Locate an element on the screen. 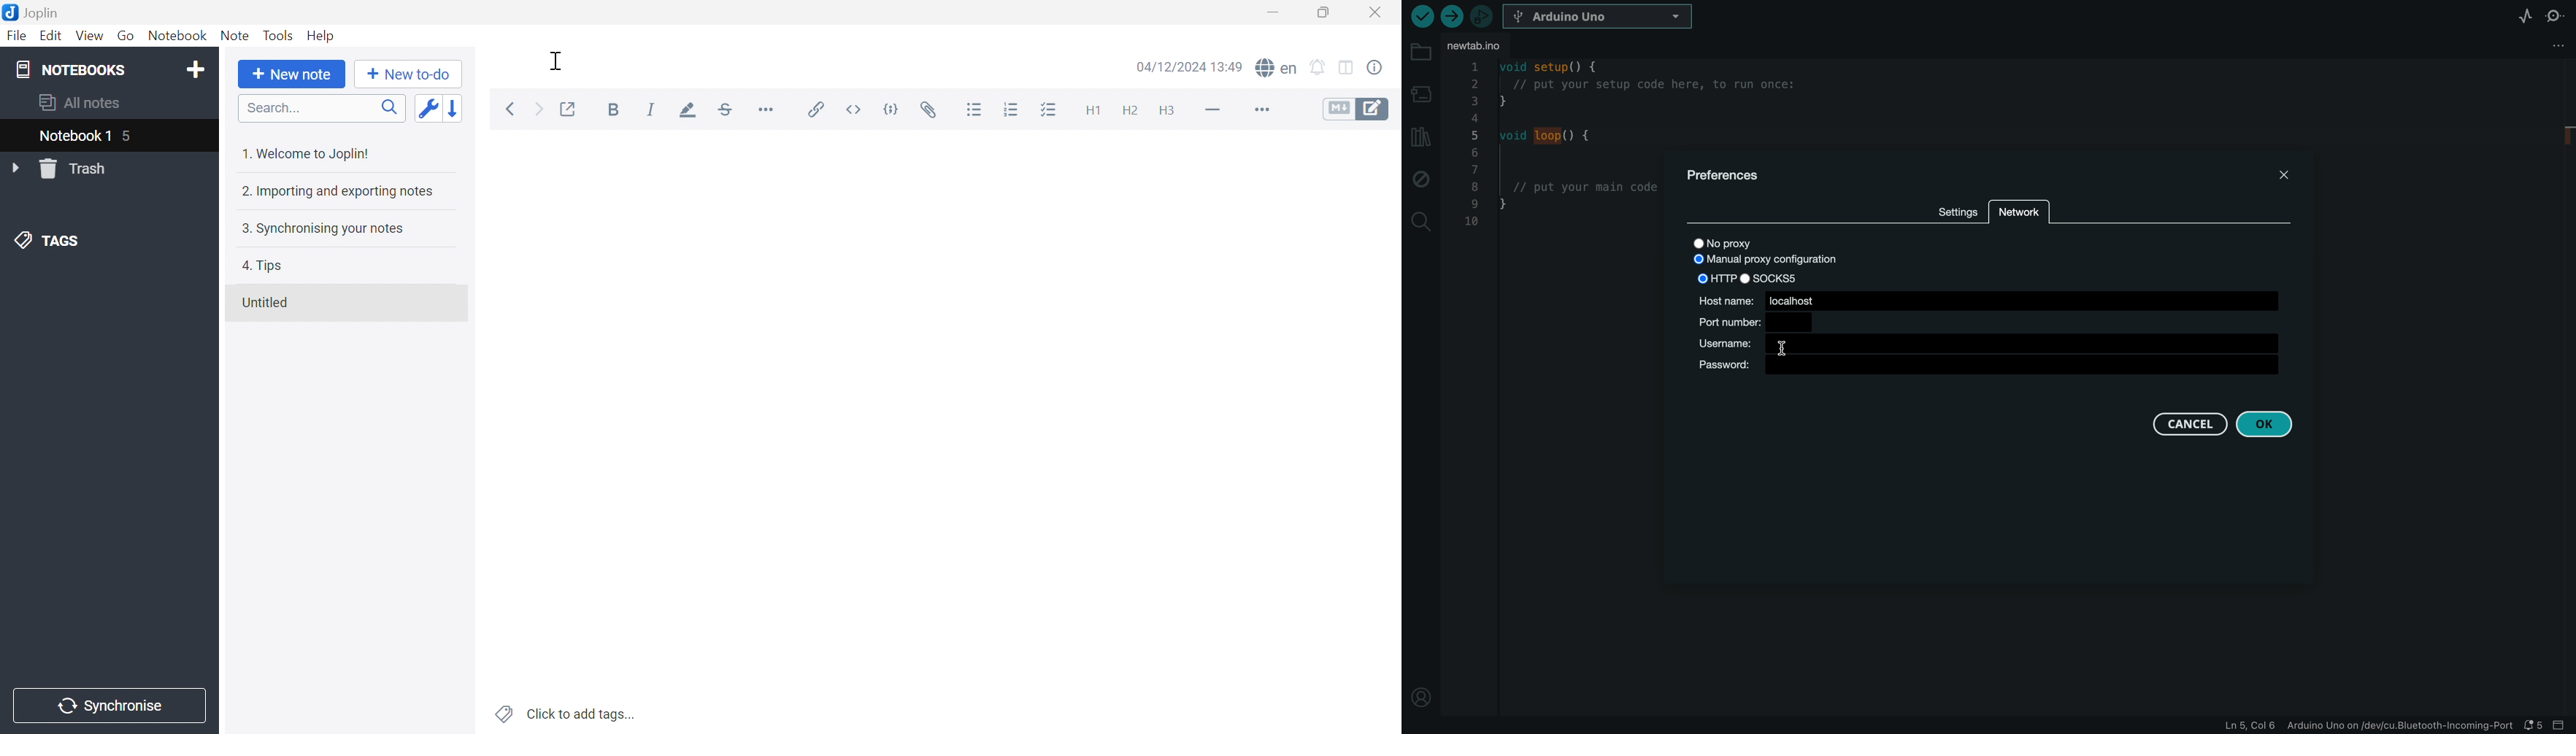  TAGS is located at coordinates (49, 243).